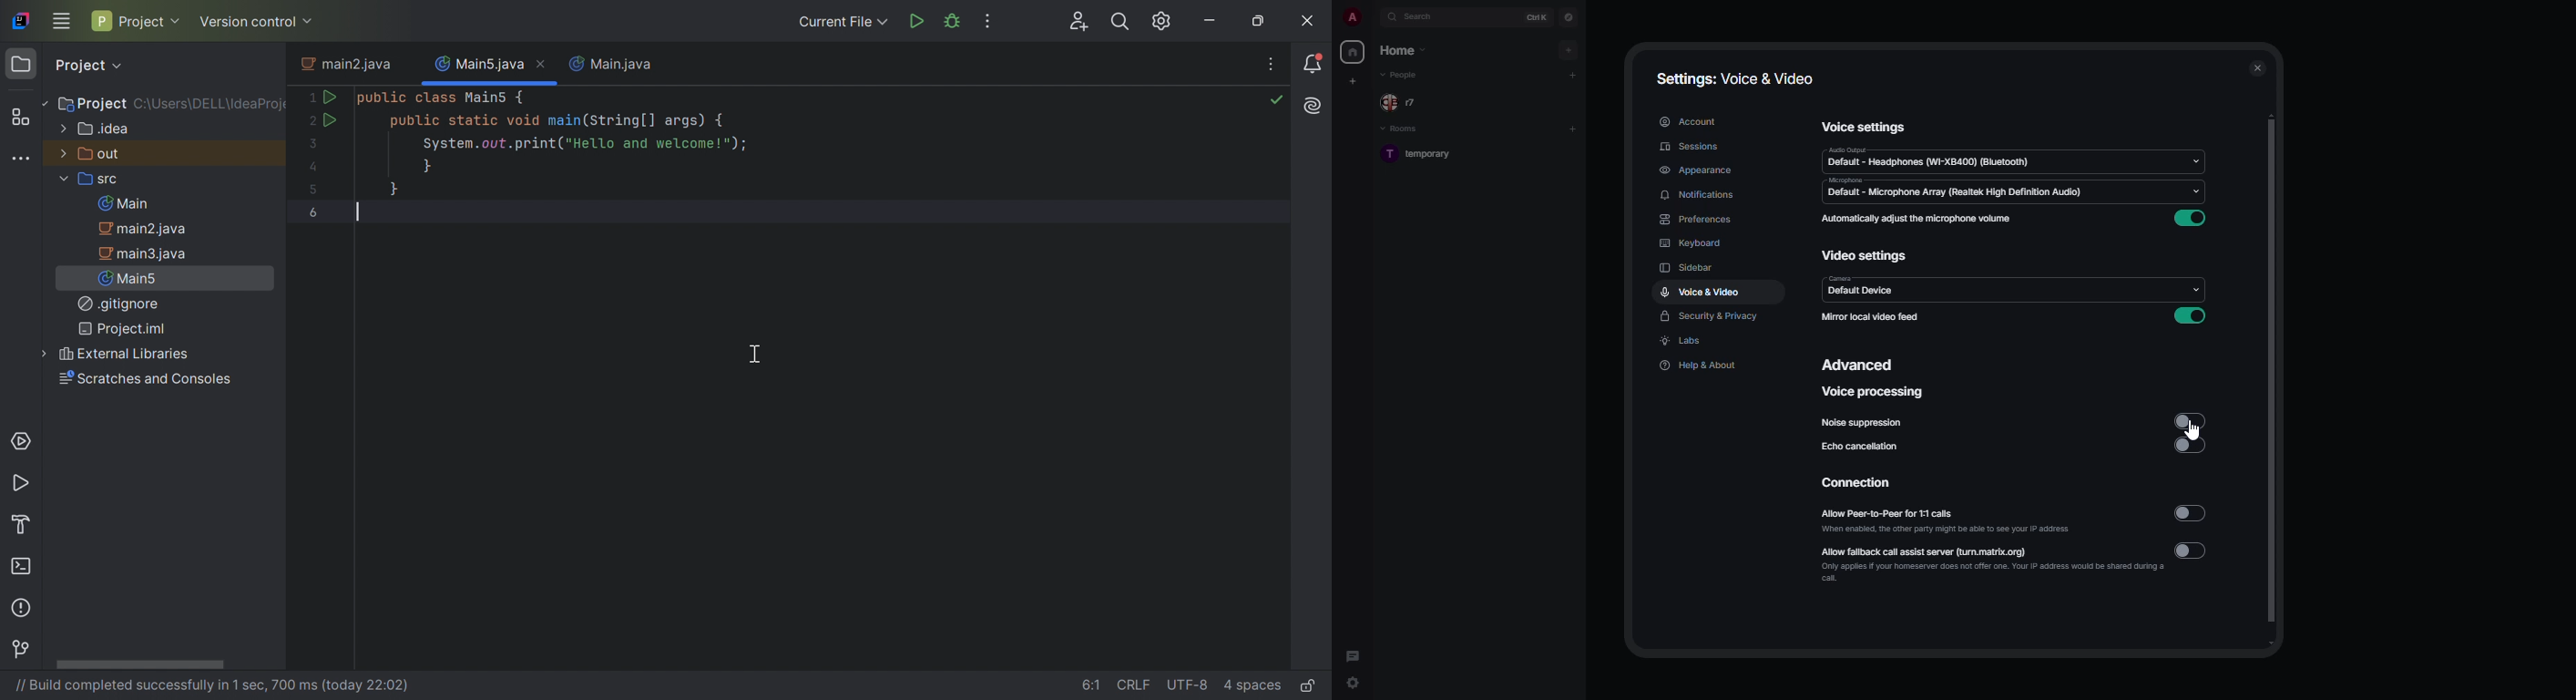  What do you see at coordinates (132, 278) in the screenshot?
I see `Main5` at bounding box center [132, 278].